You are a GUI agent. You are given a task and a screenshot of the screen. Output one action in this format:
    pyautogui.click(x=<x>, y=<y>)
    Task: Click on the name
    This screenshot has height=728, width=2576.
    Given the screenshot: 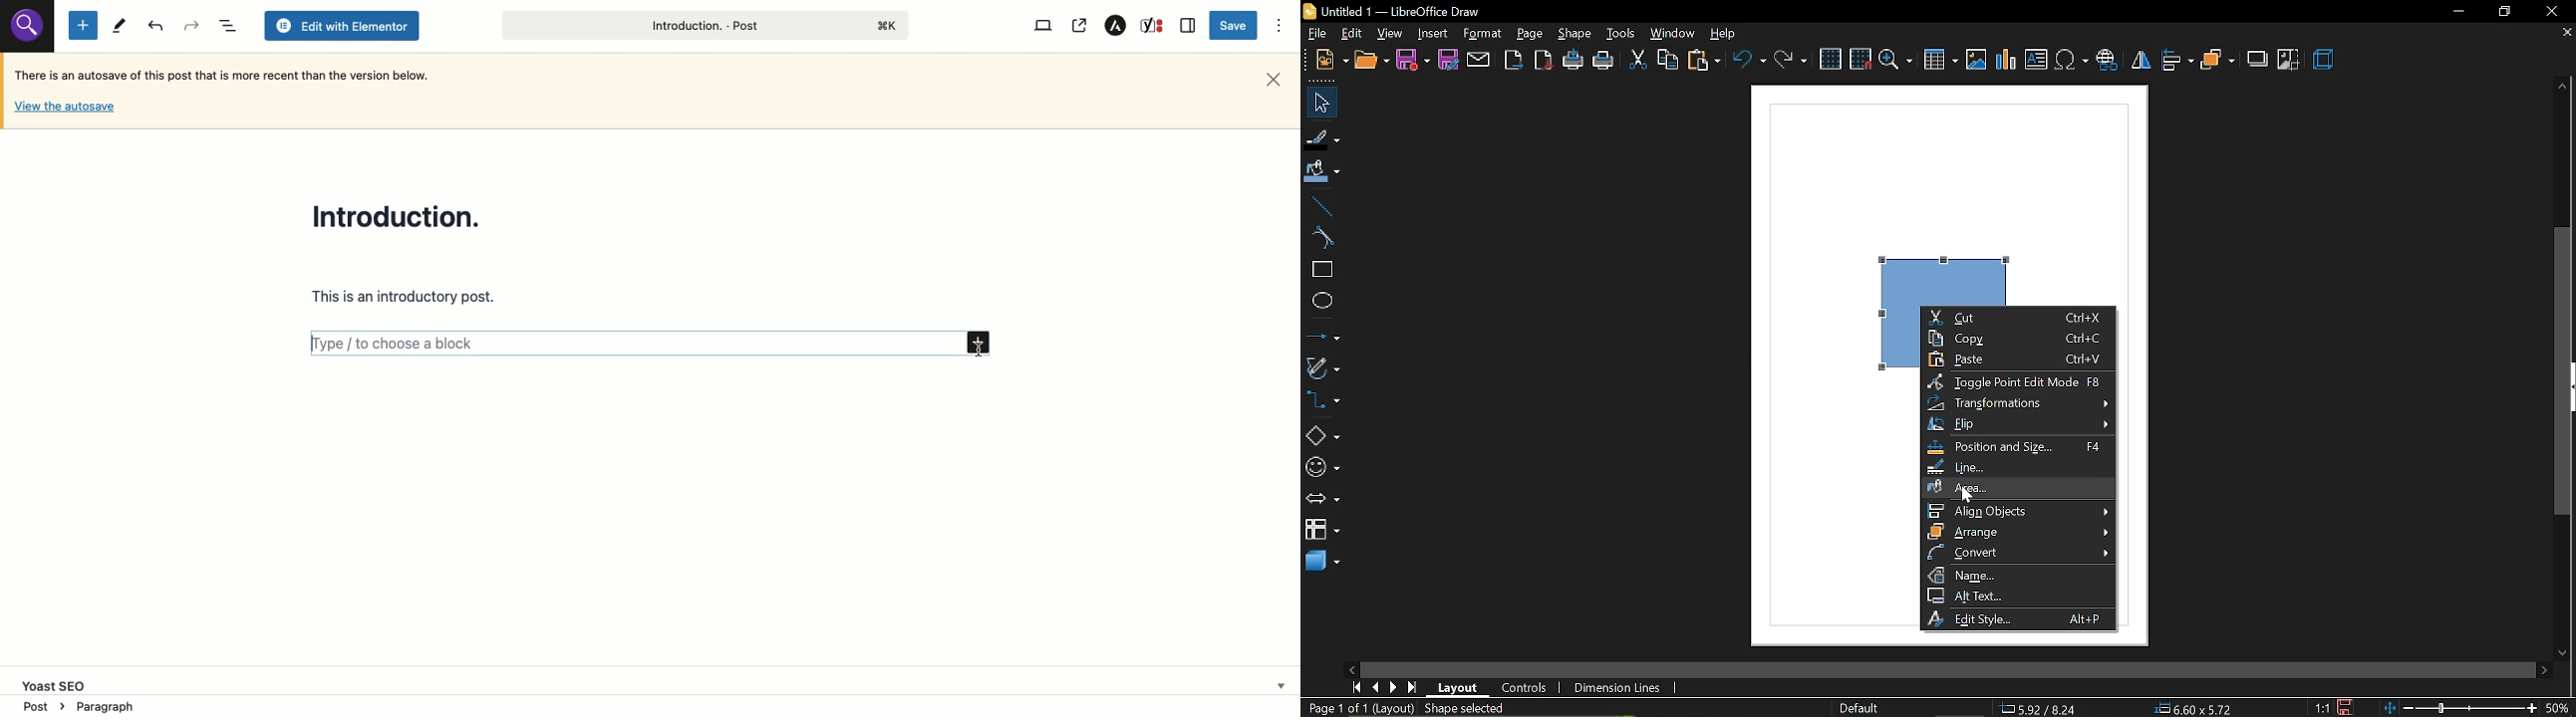 What is the action you would take?
    pyautogui.click(x=2018, y=575)
    